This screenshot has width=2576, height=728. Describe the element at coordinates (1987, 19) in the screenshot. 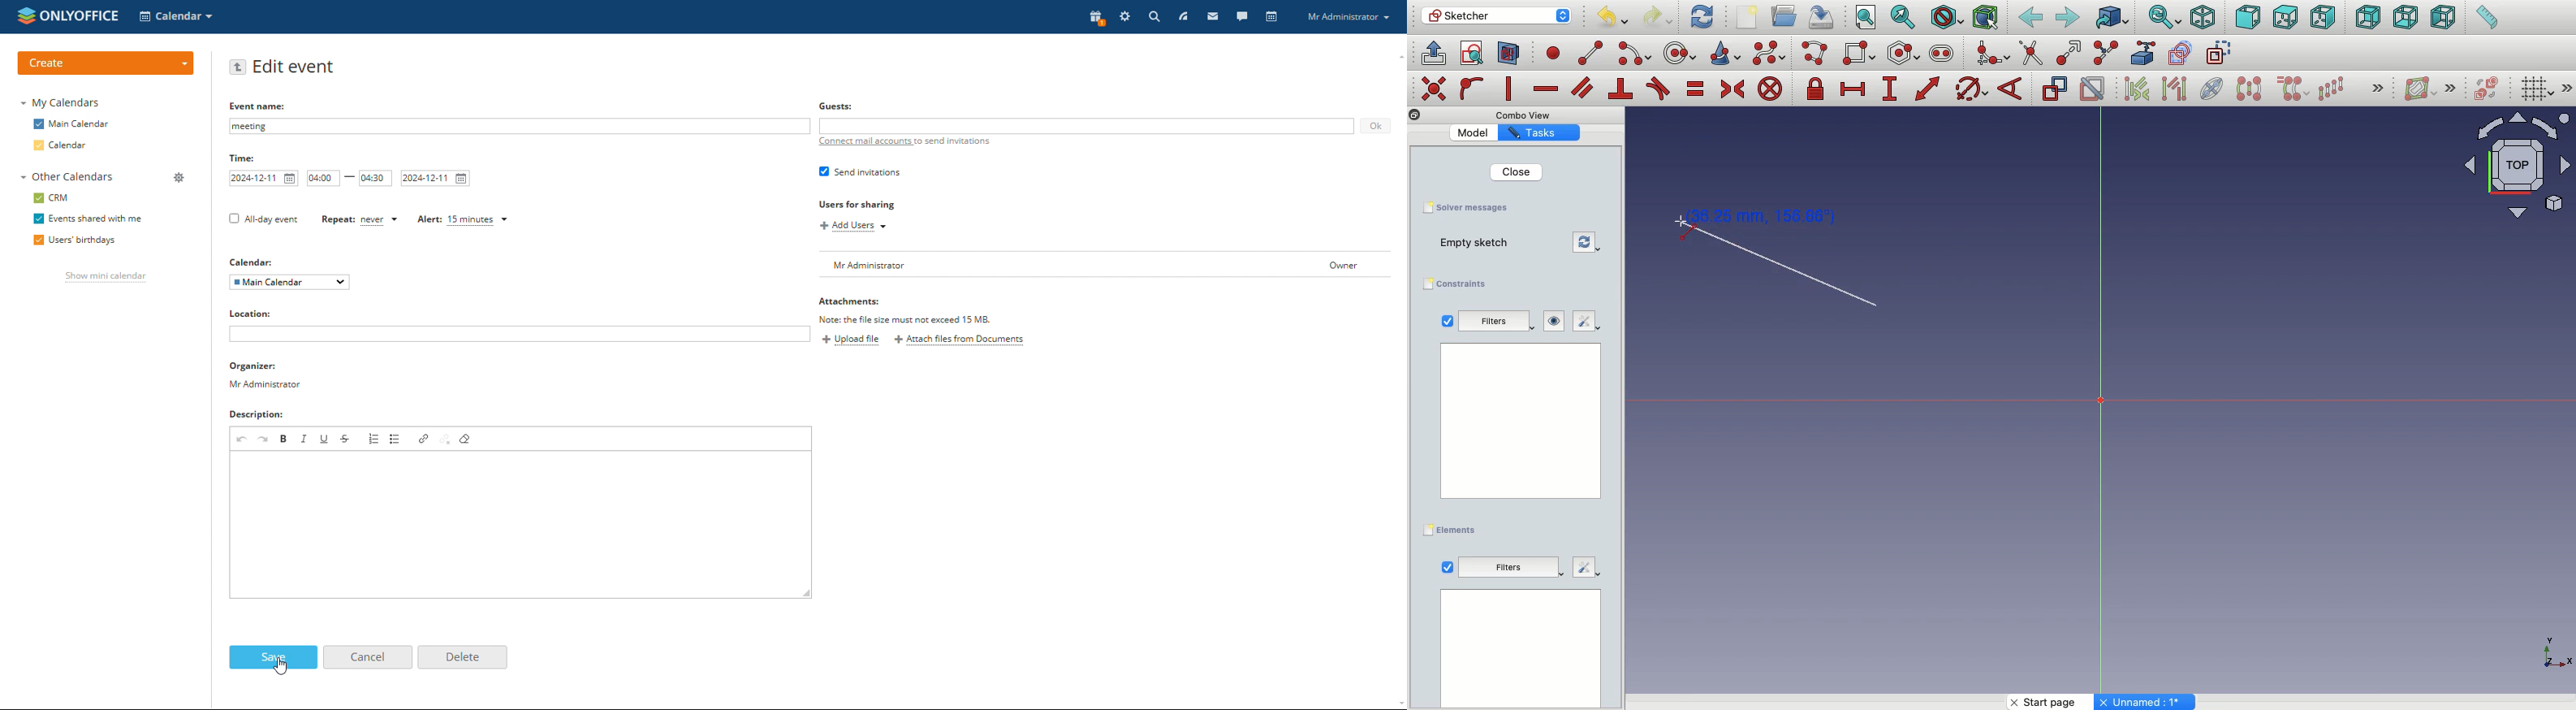

I see `Bounding box` at that location.